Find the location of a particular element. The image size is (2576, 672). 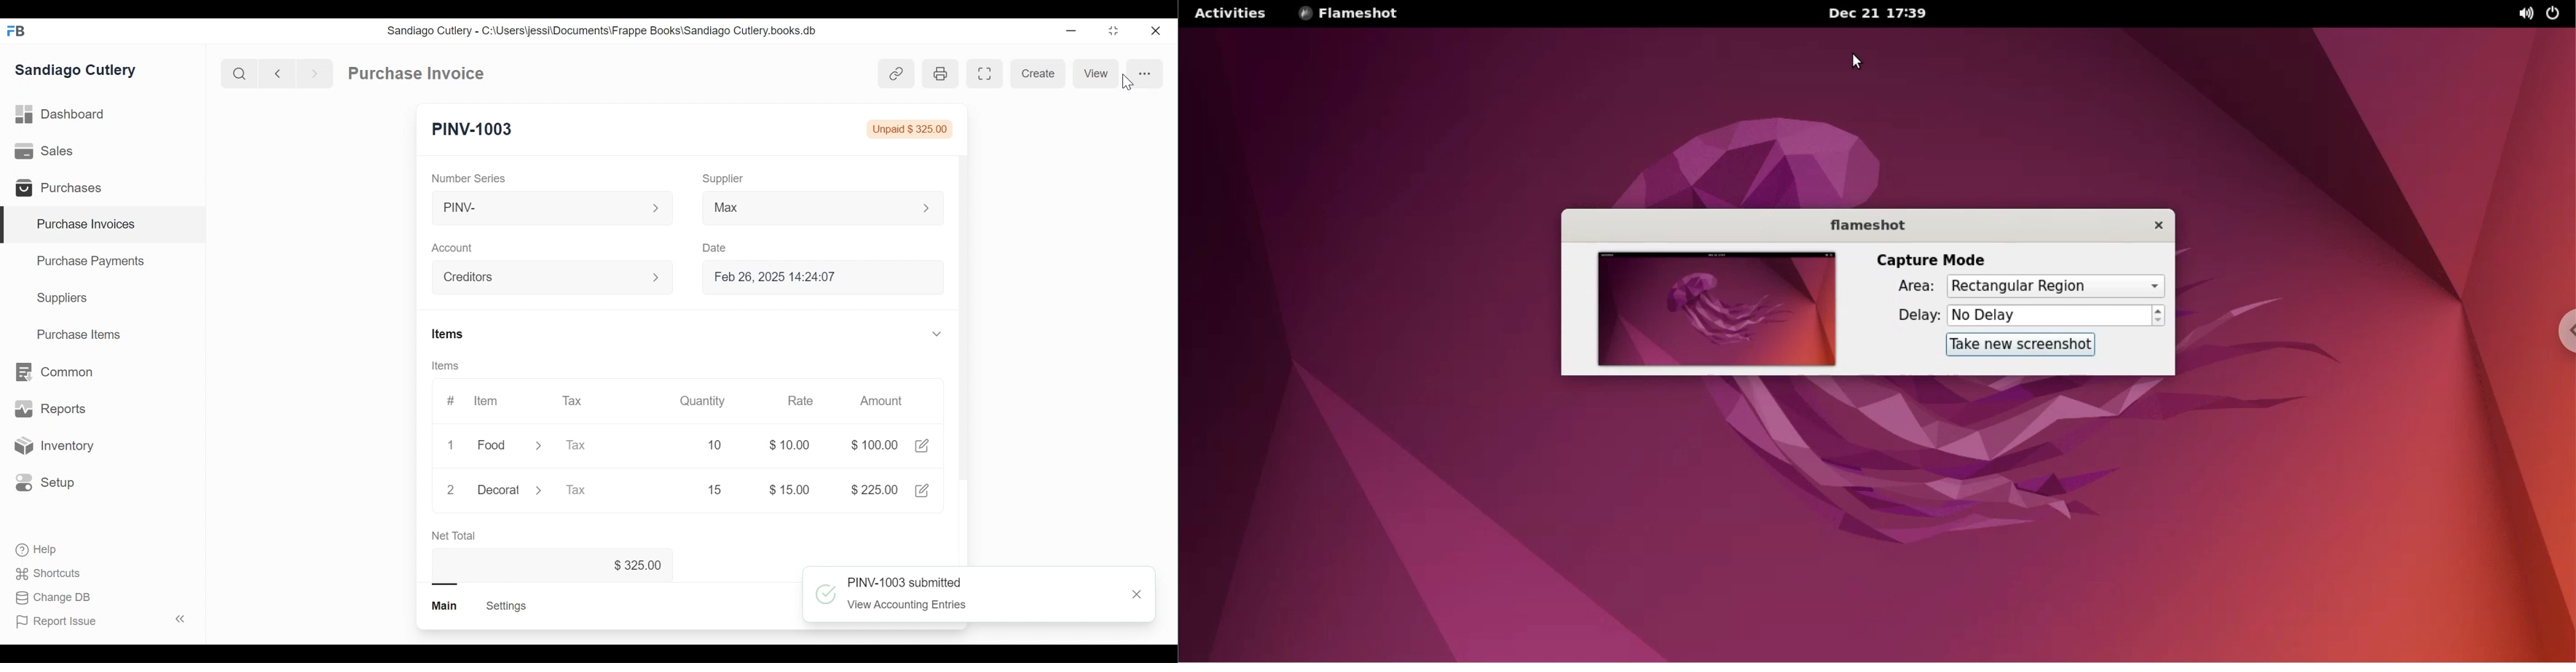

$15.00 is located at coordinates (793, 489).